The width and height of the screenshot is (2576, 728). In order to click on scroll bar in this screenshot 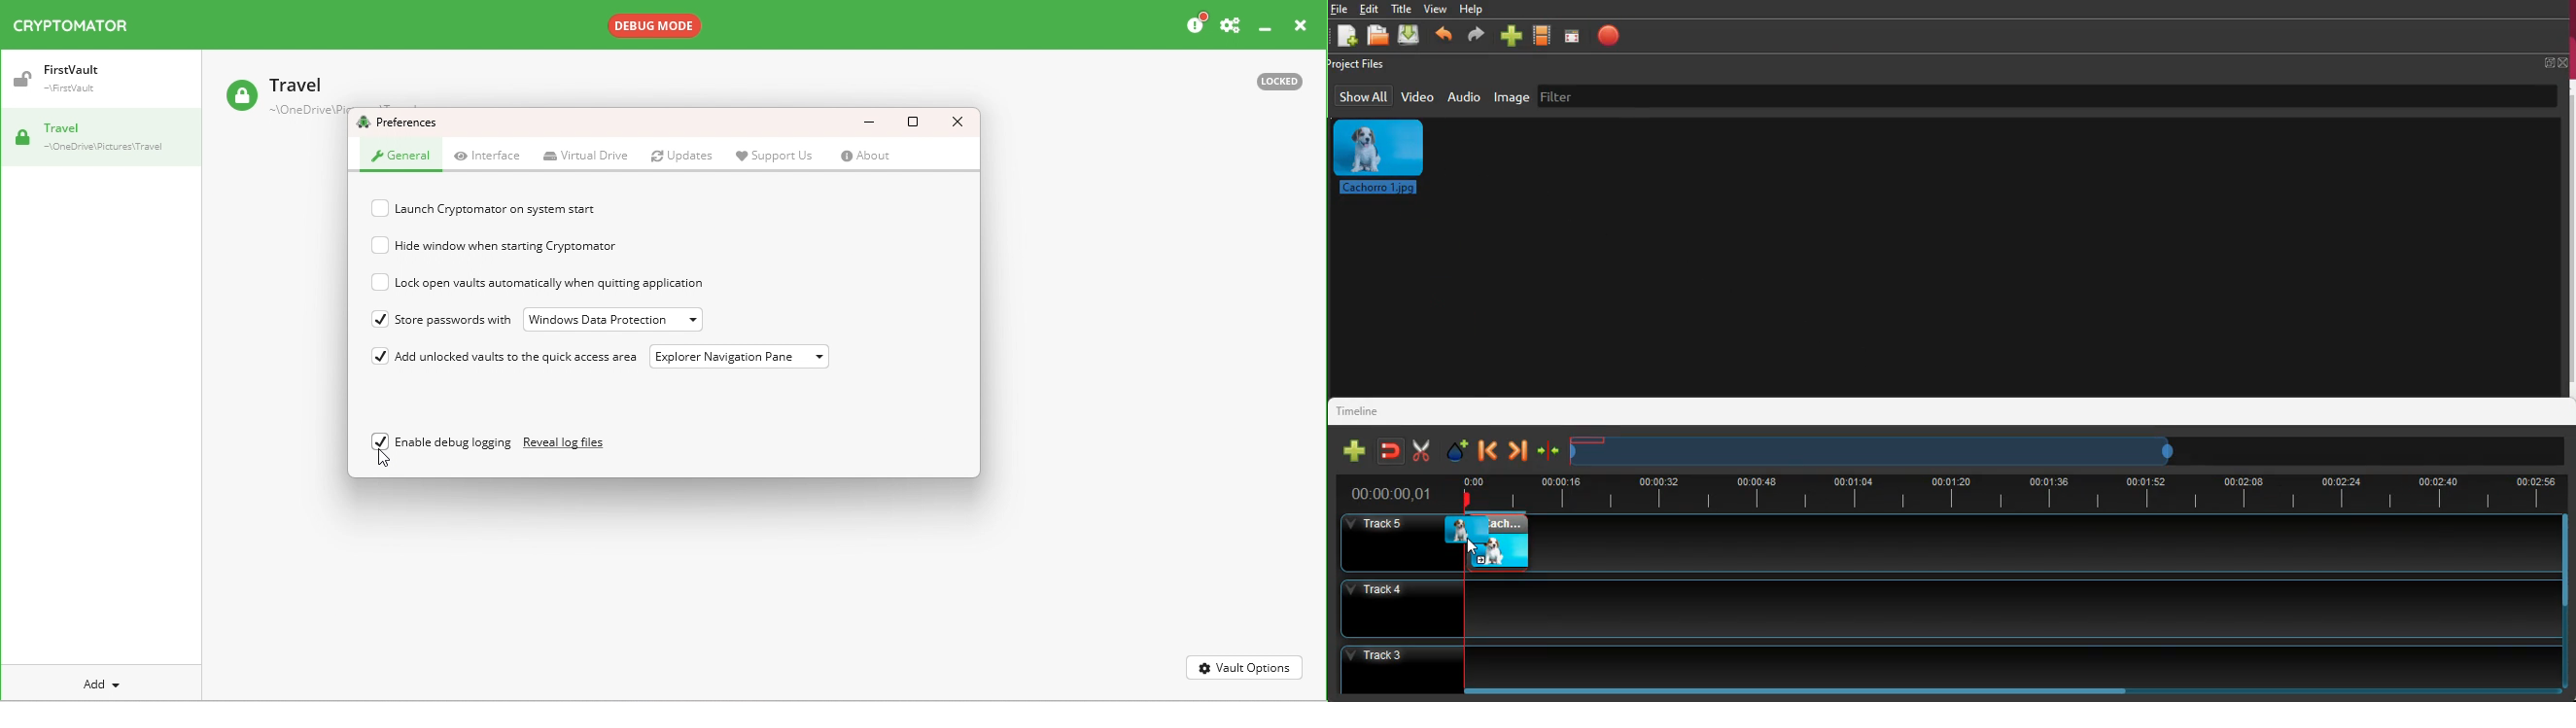, I will do `click(2562, 561)`.